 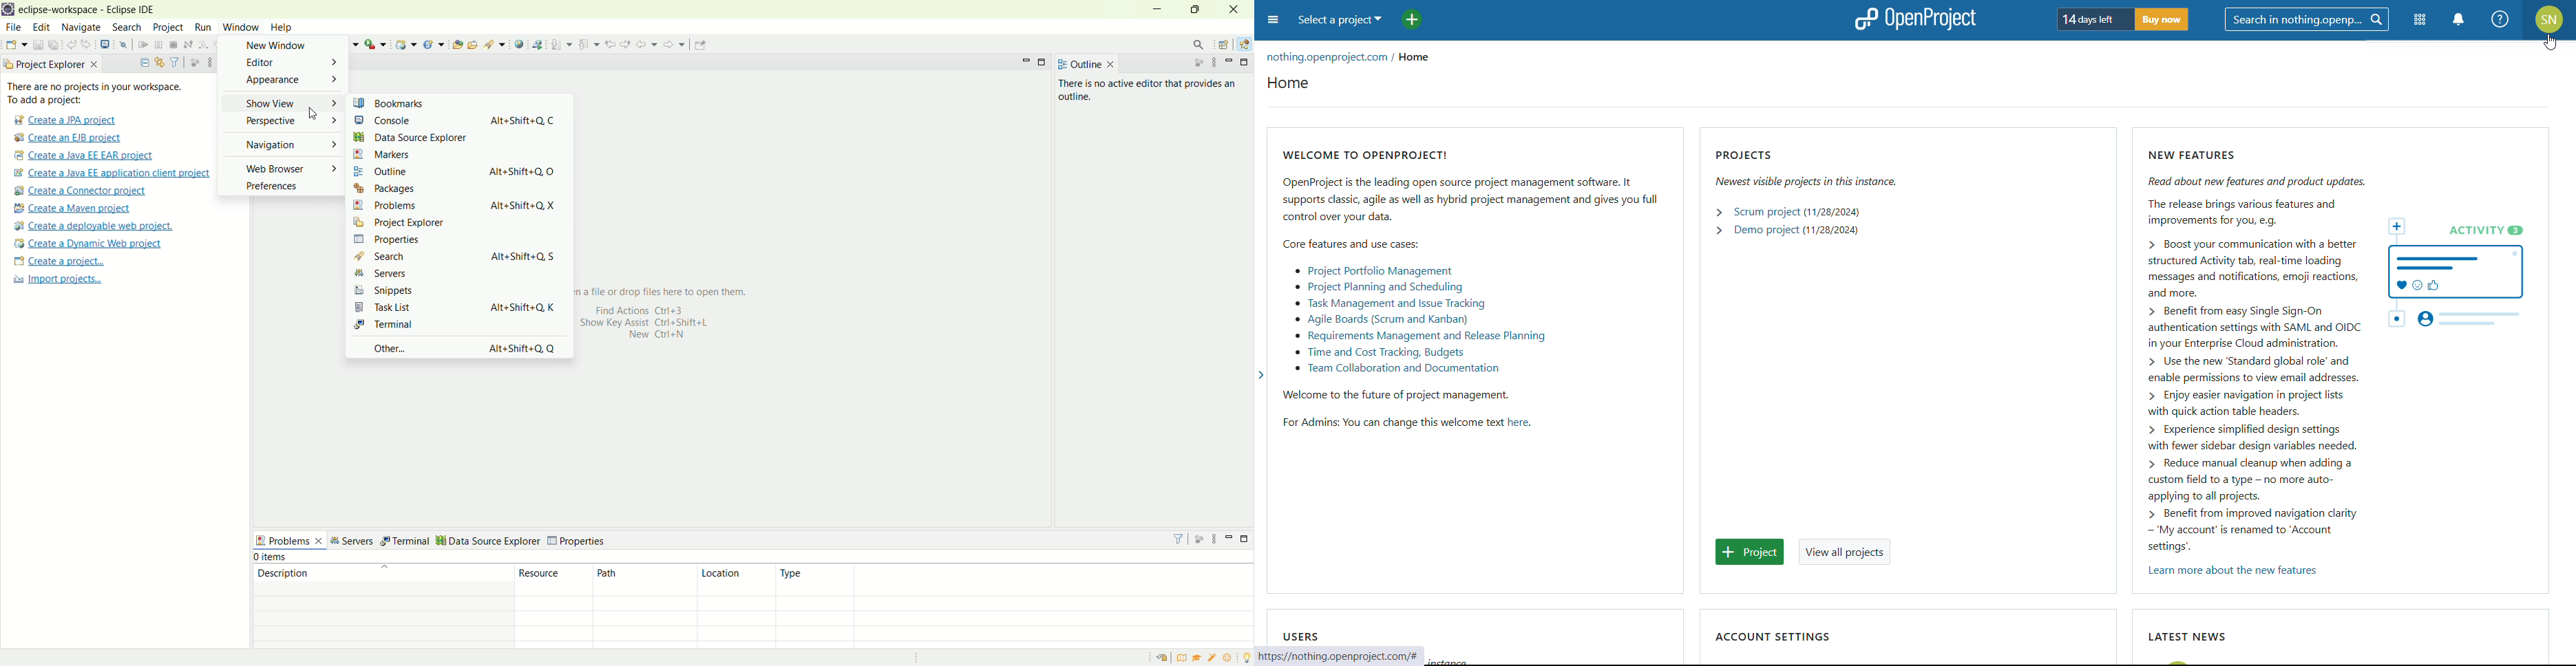 What do you see at coordinates (2551, 19) in the screenshot?
I see `SN` at bounding box center [2551, 19].